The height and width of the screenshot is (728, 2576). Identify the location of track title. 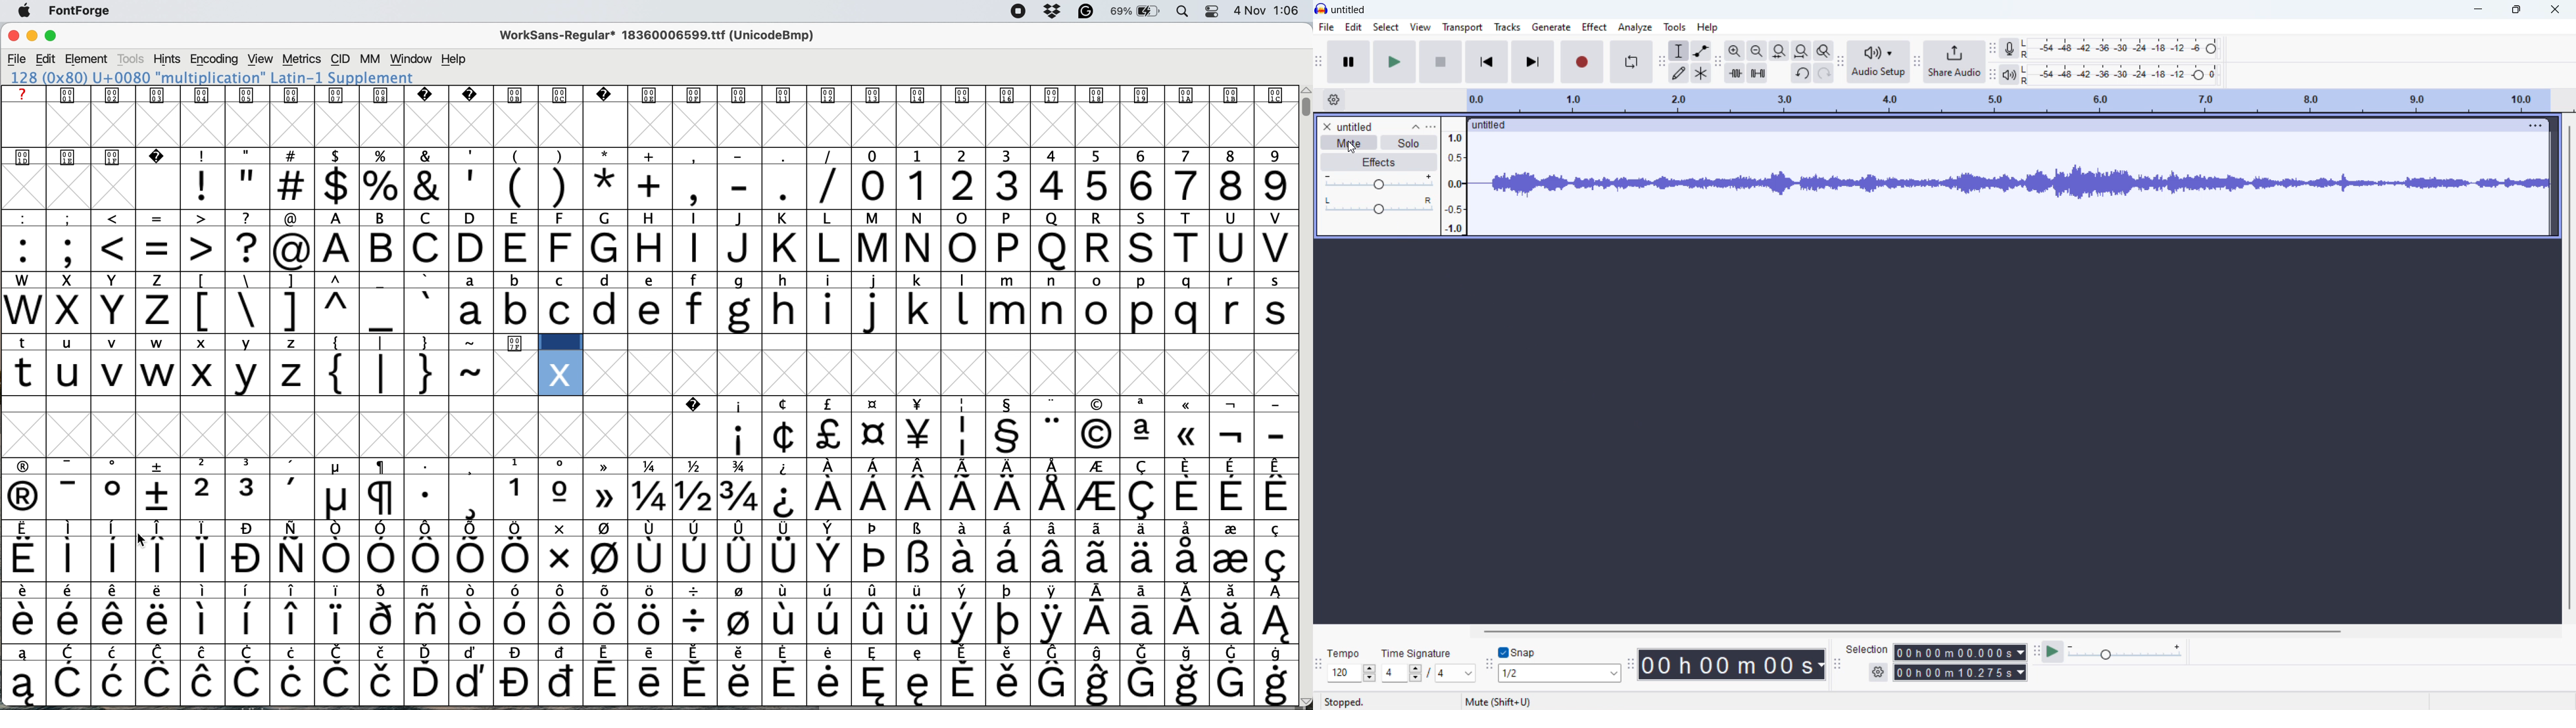
(1355, 127).